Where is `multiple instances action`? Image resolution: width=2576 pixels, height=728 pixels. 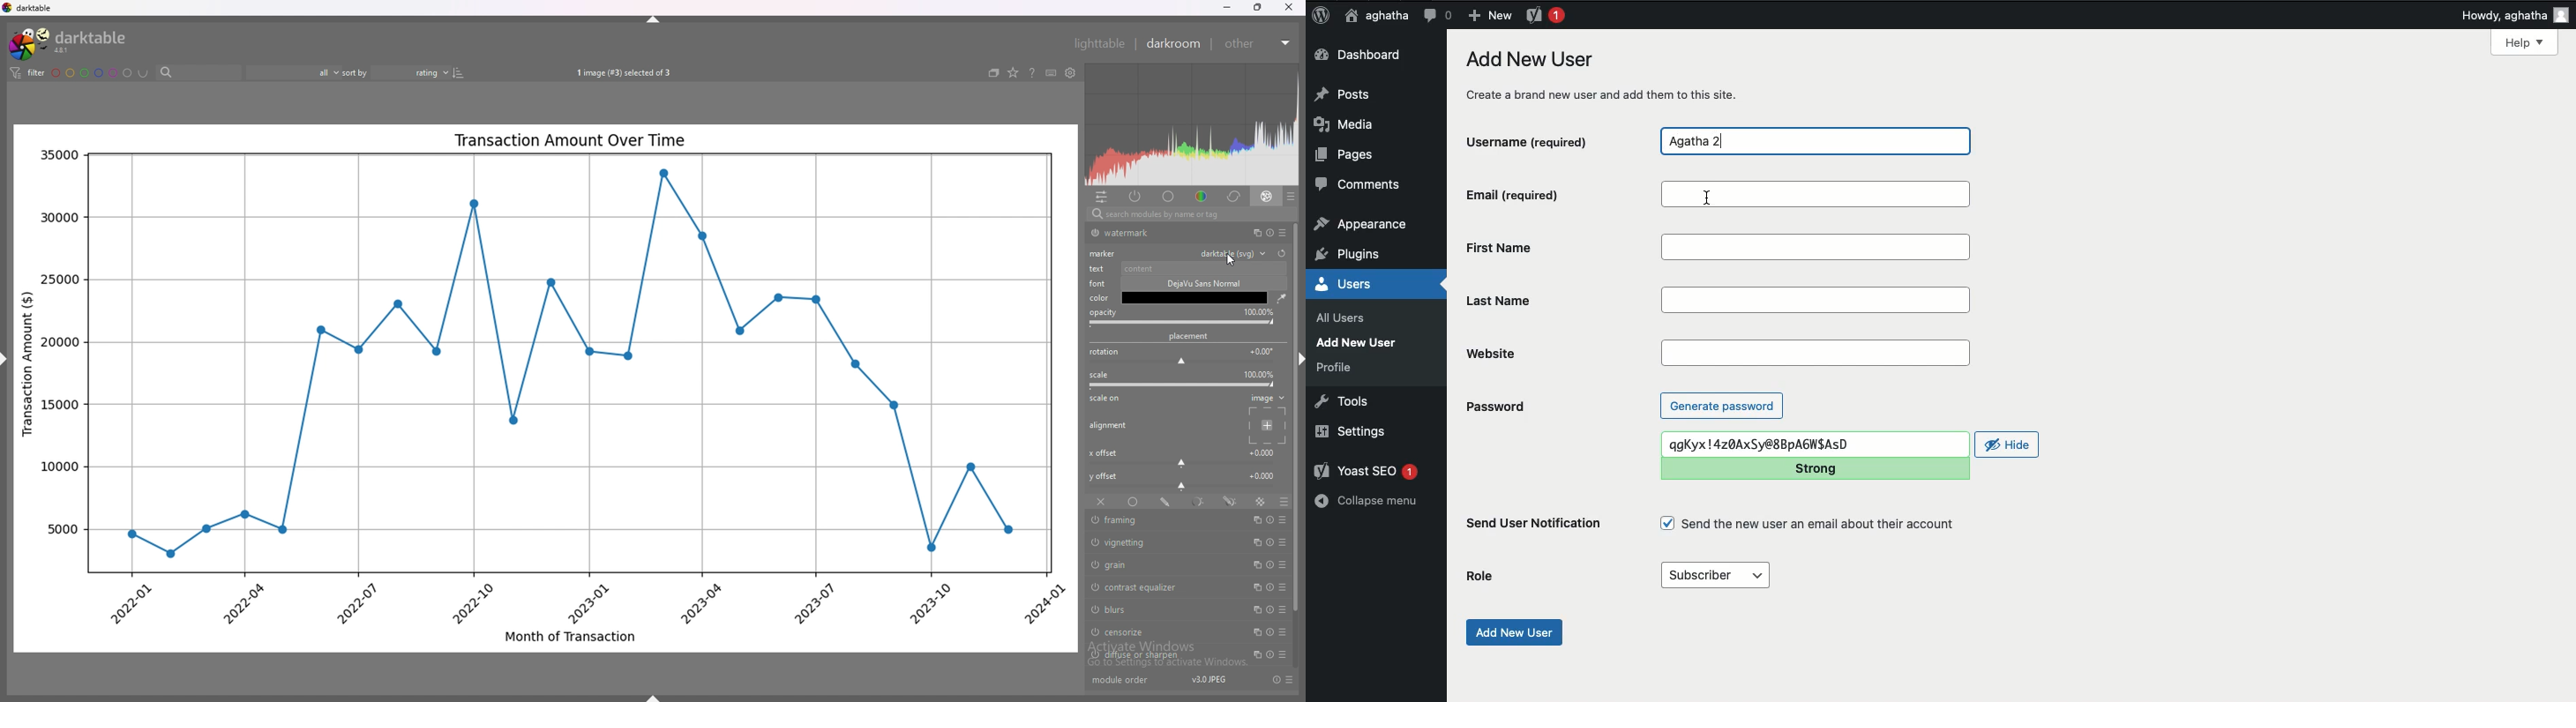
multiple instances action is located at coordinates (1254, 632).